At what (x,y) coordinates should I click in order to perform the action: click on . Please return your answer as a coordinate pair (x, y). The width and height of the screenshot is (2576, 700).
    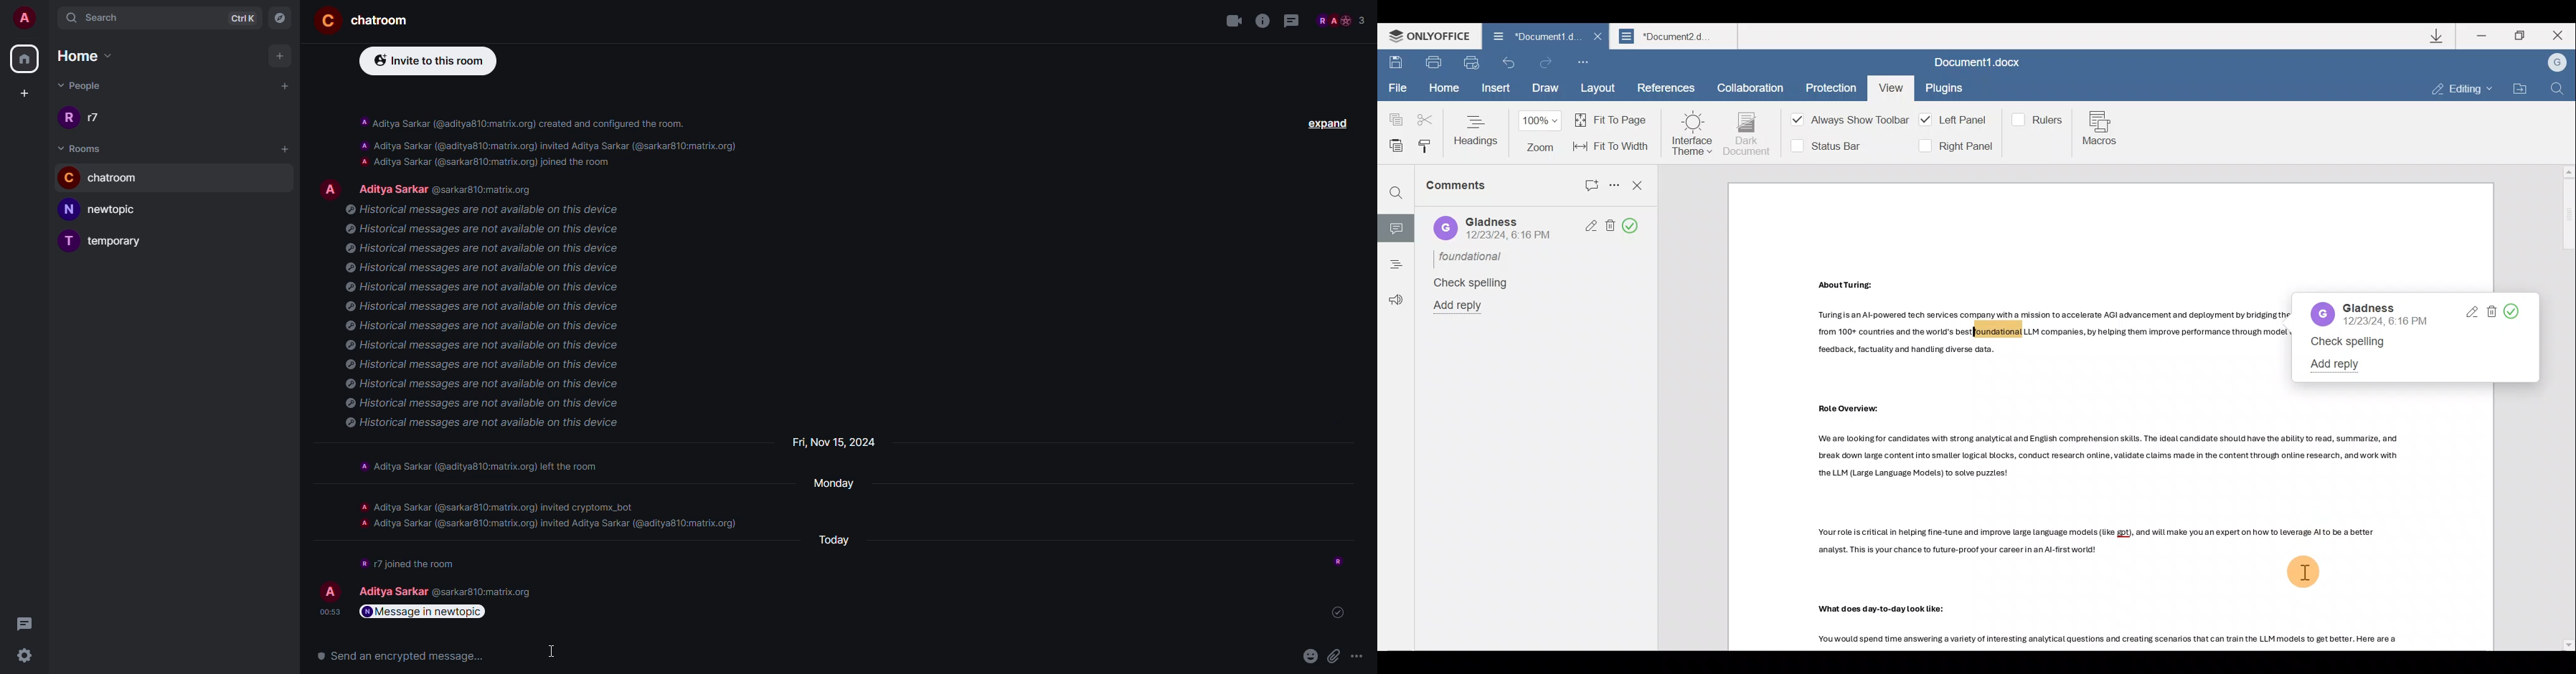
    Looking at the image, I should click on (1849, 286).